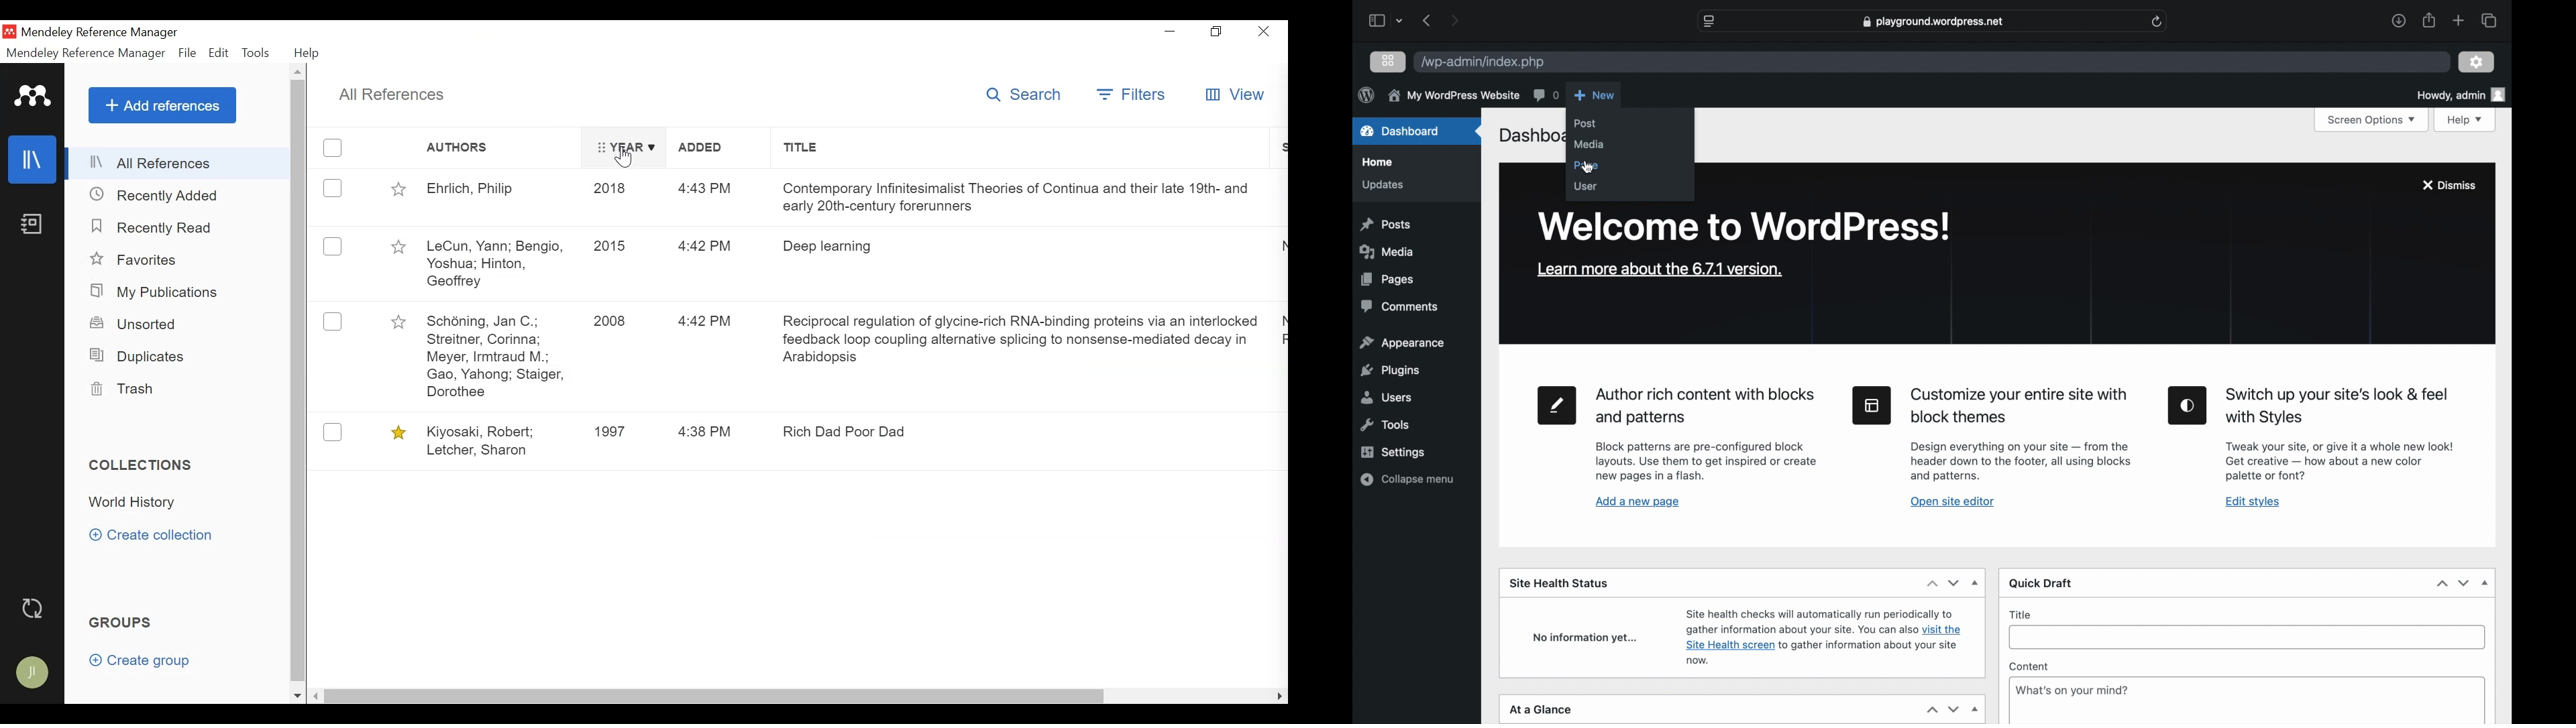  Describe the element at coordinates (1707, 434) in the screenshot. I see `Author rich content with blocks
and patterns

Block patterns are pre-configured block
layouts. Use them to get inspired or create
new pages in a flash.` at that location.